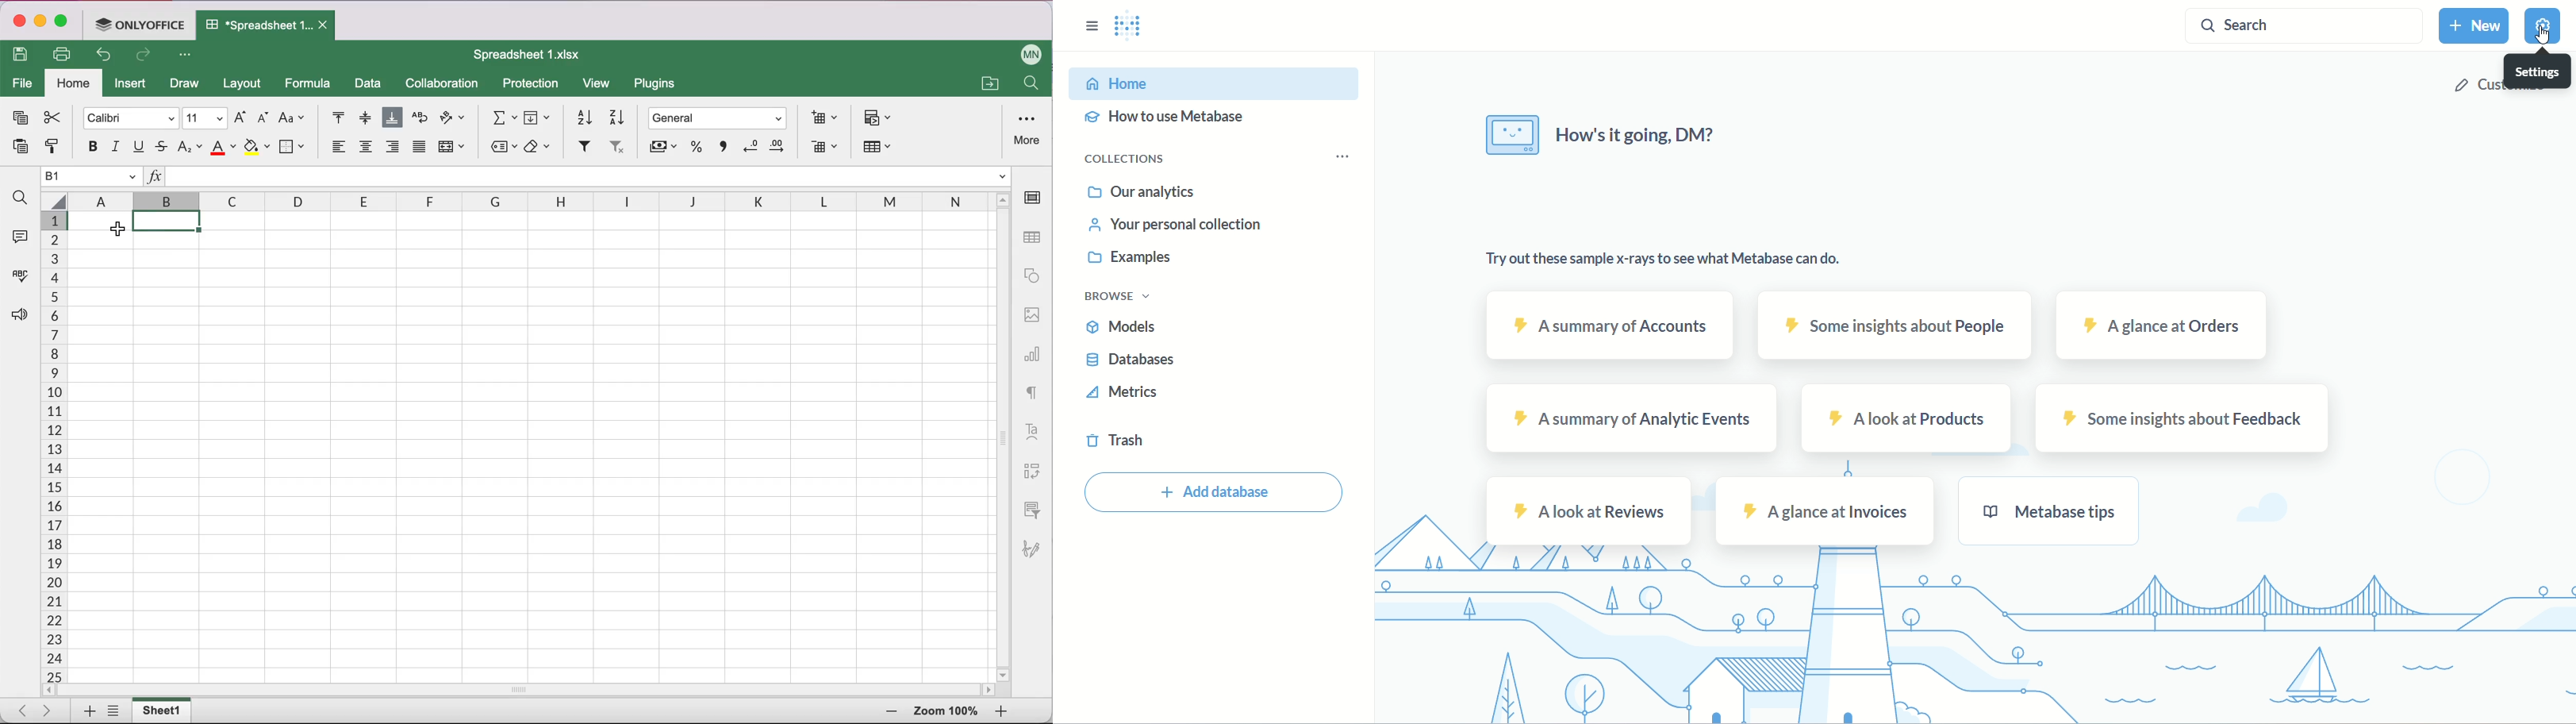 The height and width of the screenshot is (728, 2576). Describe the element at coordinates (1032, 52) in the screenshot. I see `user name` at that location.